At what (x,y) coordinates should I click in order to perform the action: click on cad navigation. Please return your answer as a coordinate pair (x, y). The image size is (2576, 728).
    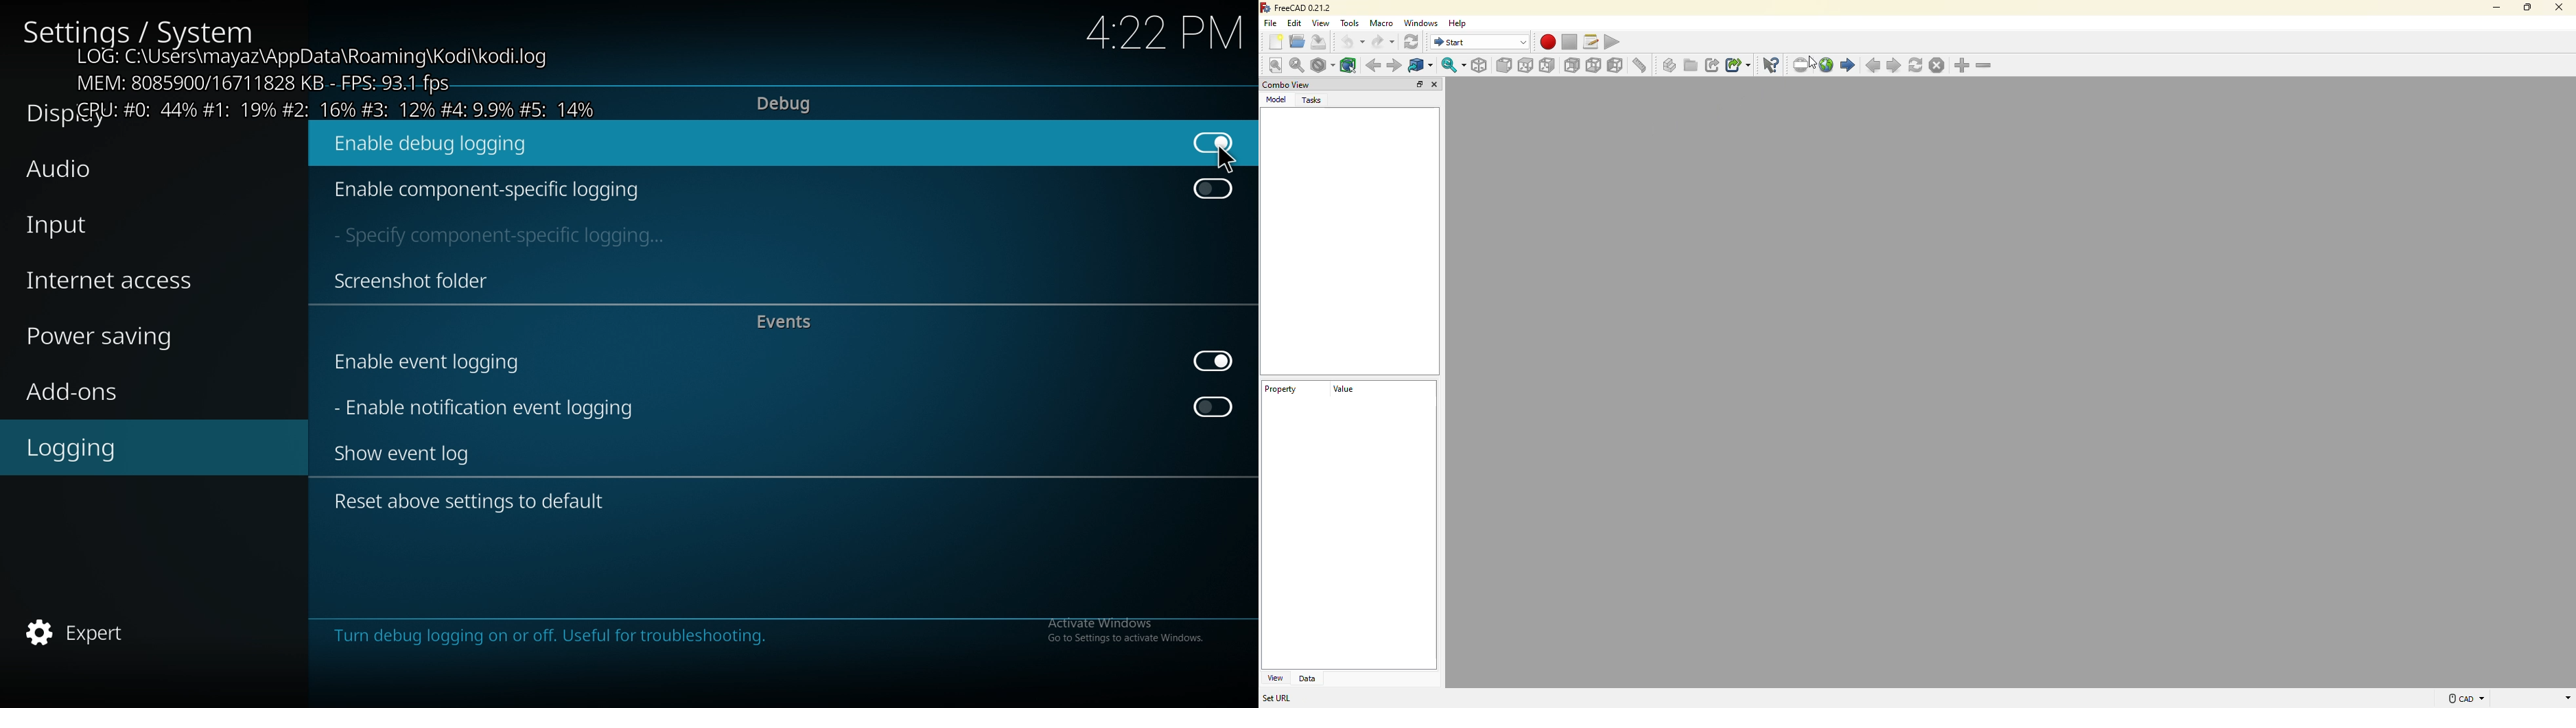
    Looking at the image, I should click on (2458, 699).